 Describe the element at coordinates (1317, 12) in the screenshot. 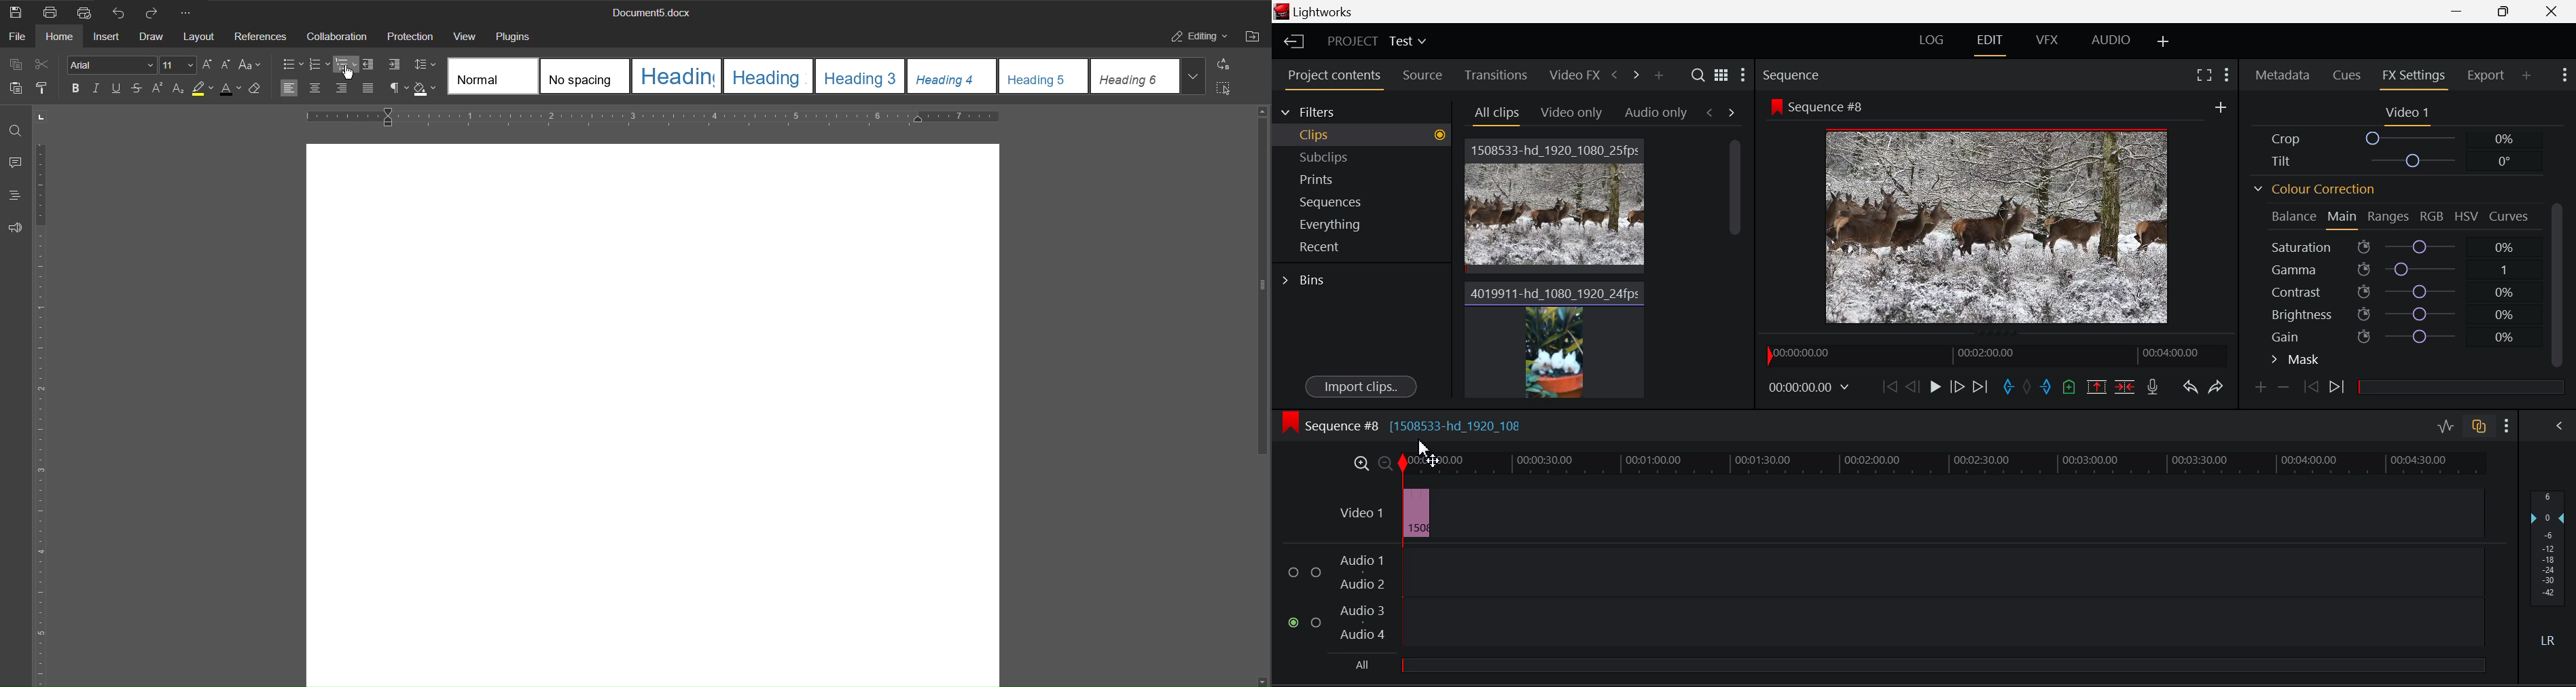

I see `Window Title` at that location.